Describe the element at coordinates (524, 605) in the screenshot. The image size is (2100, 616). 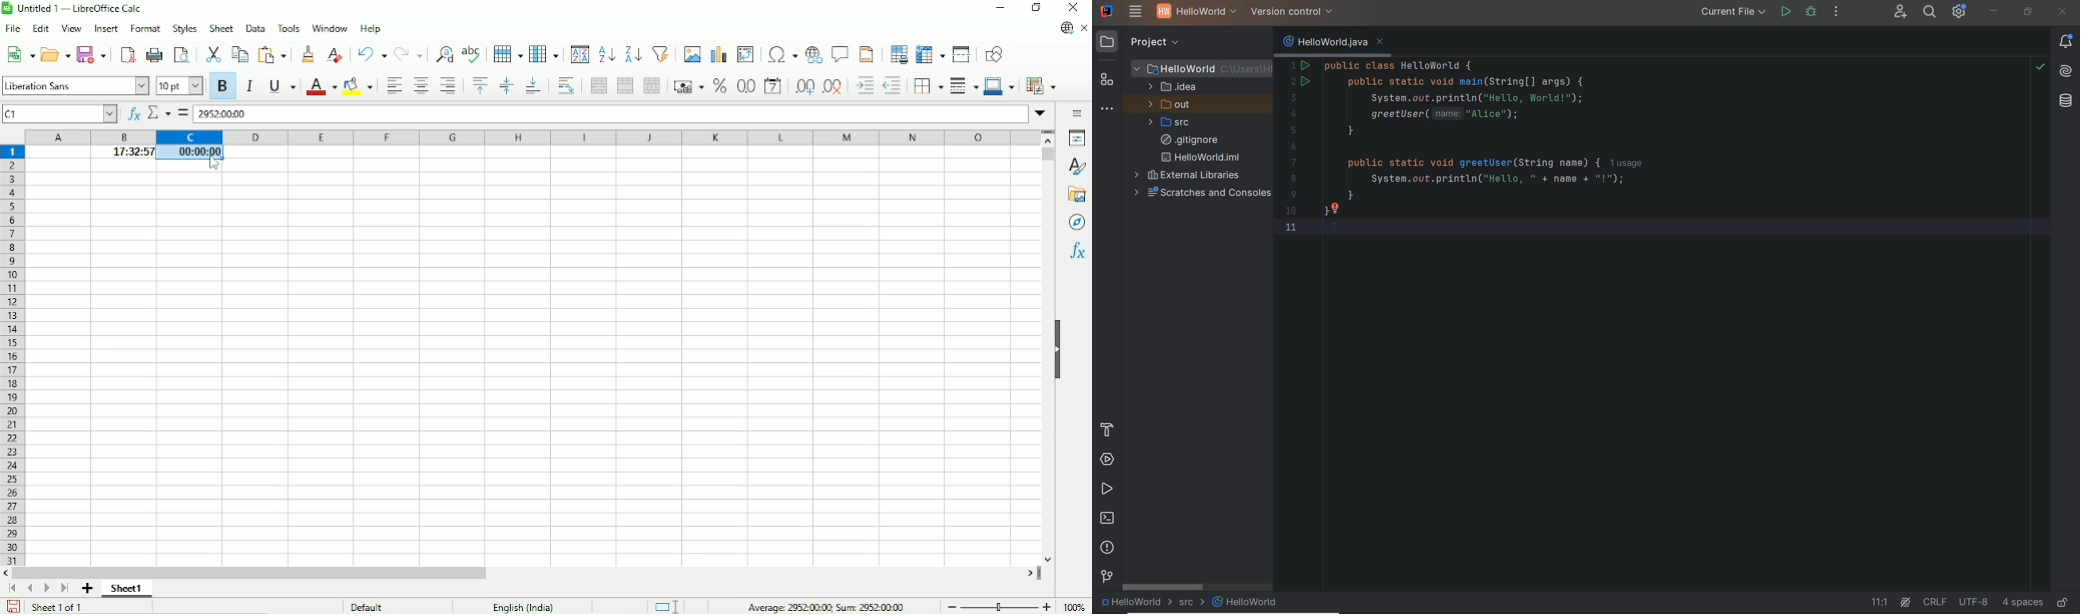
I see `English (India)` at that location.